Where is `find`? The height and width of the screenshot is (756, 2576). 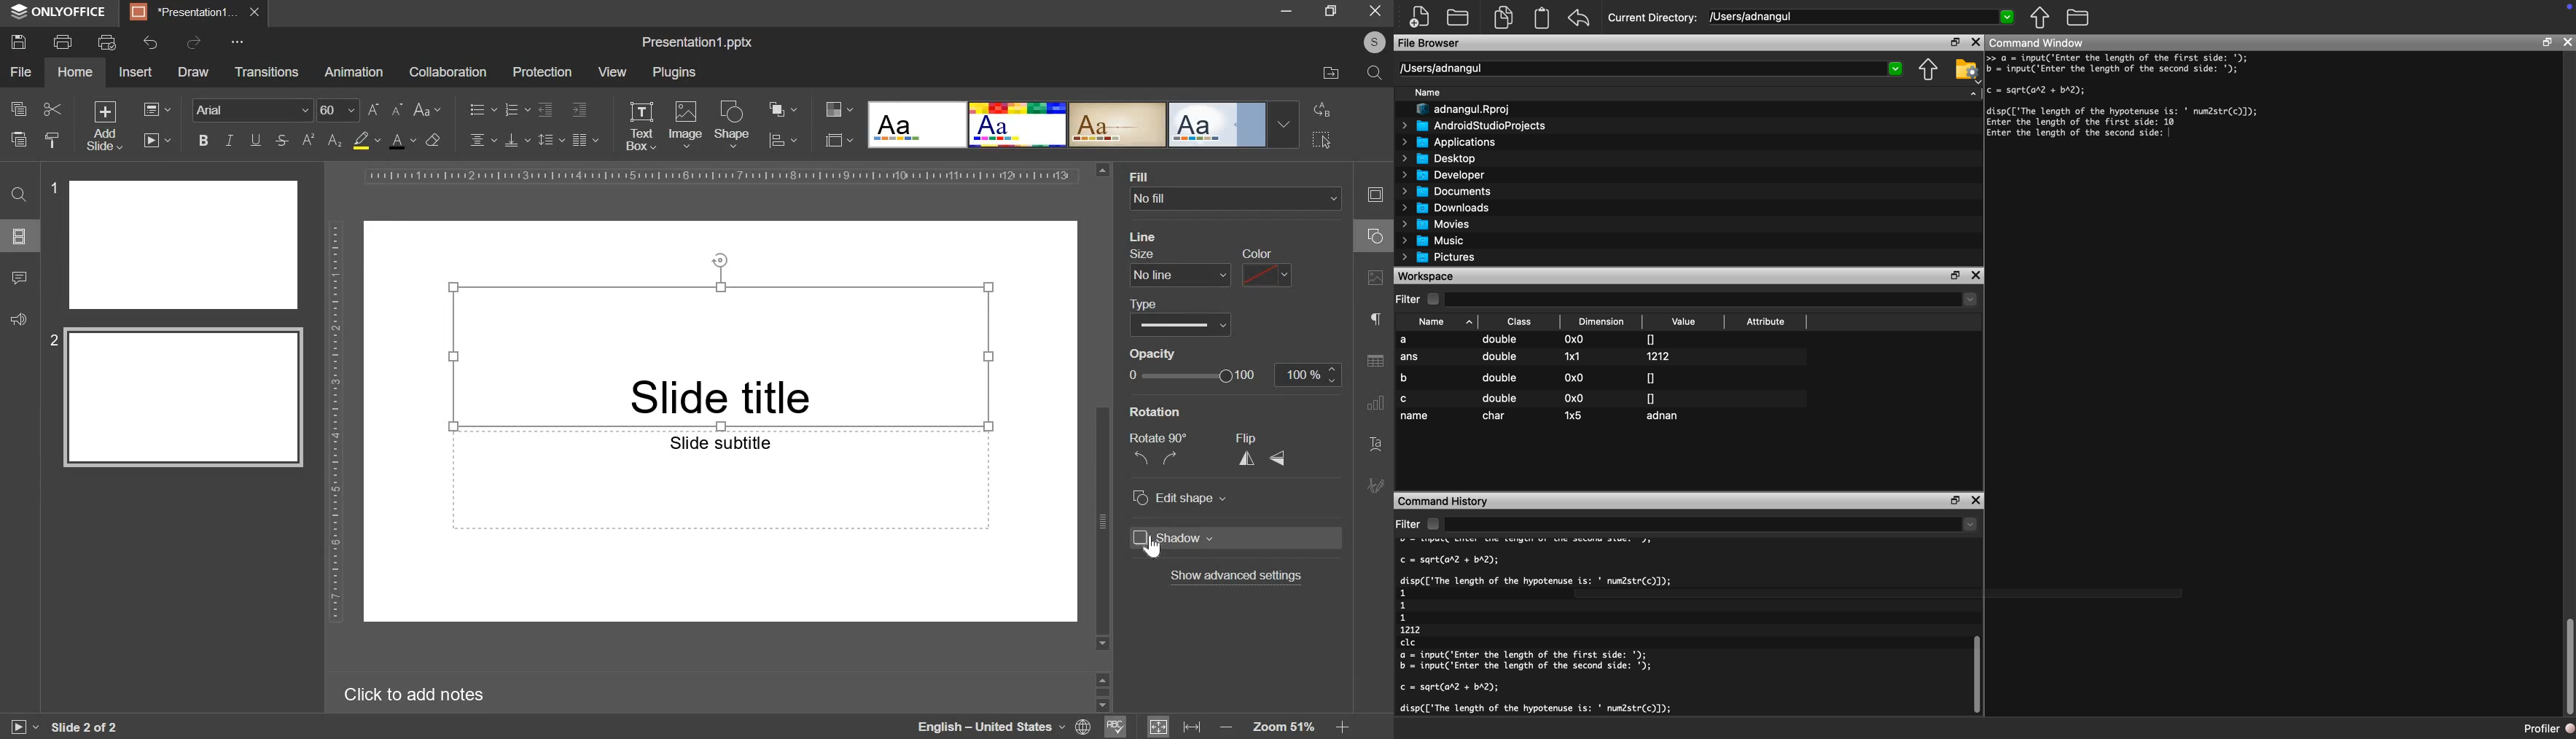
find is located at coordinates (18, 194).